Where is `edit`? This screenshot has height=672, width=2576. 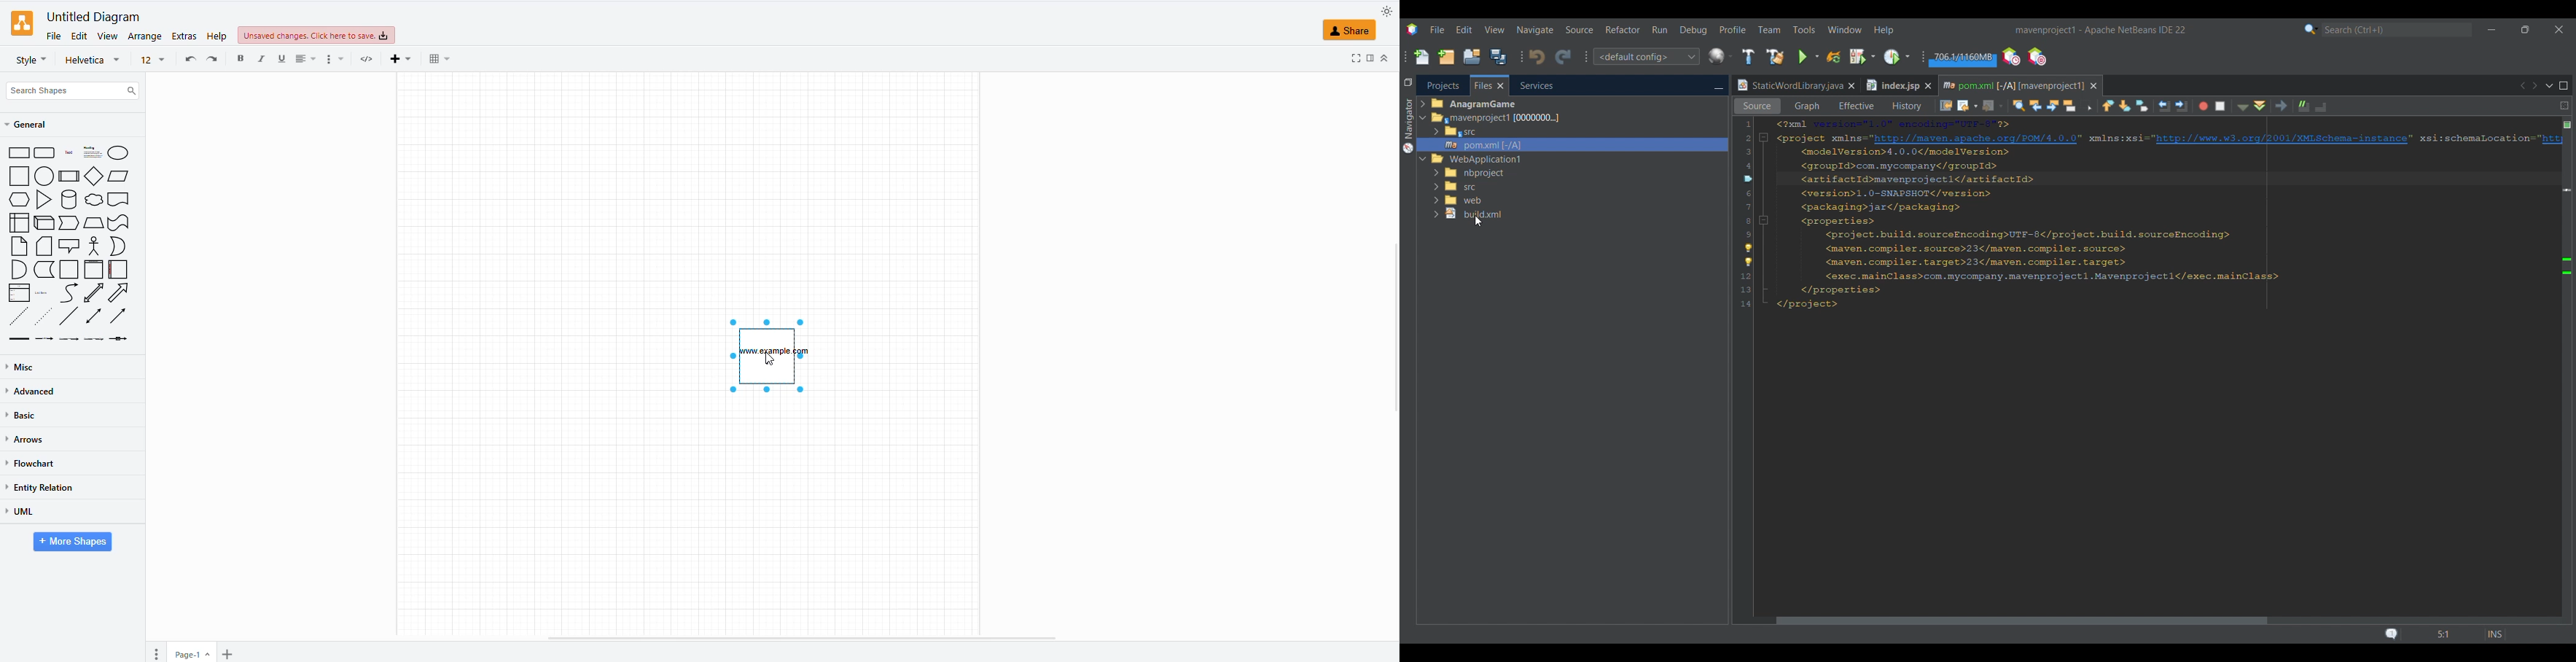
edit is located at coordinates (80, 36).